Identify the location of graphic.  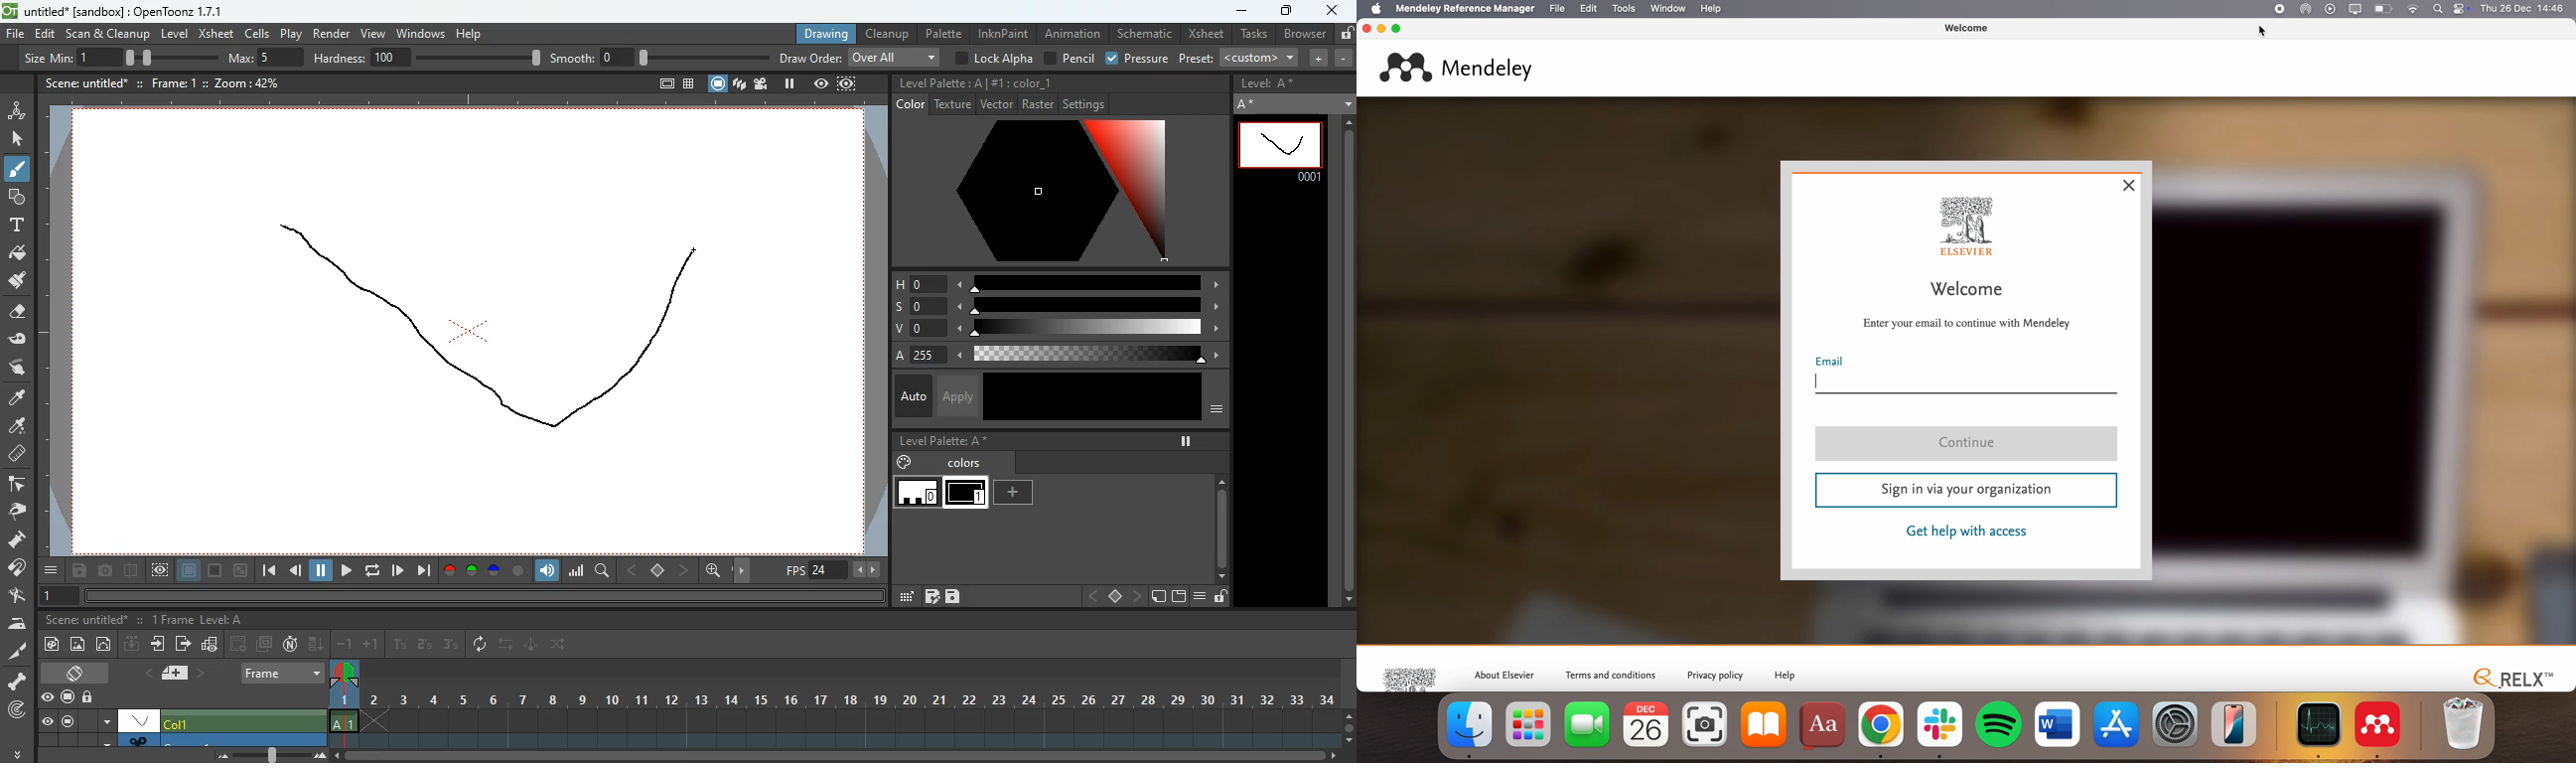
(210, 646).